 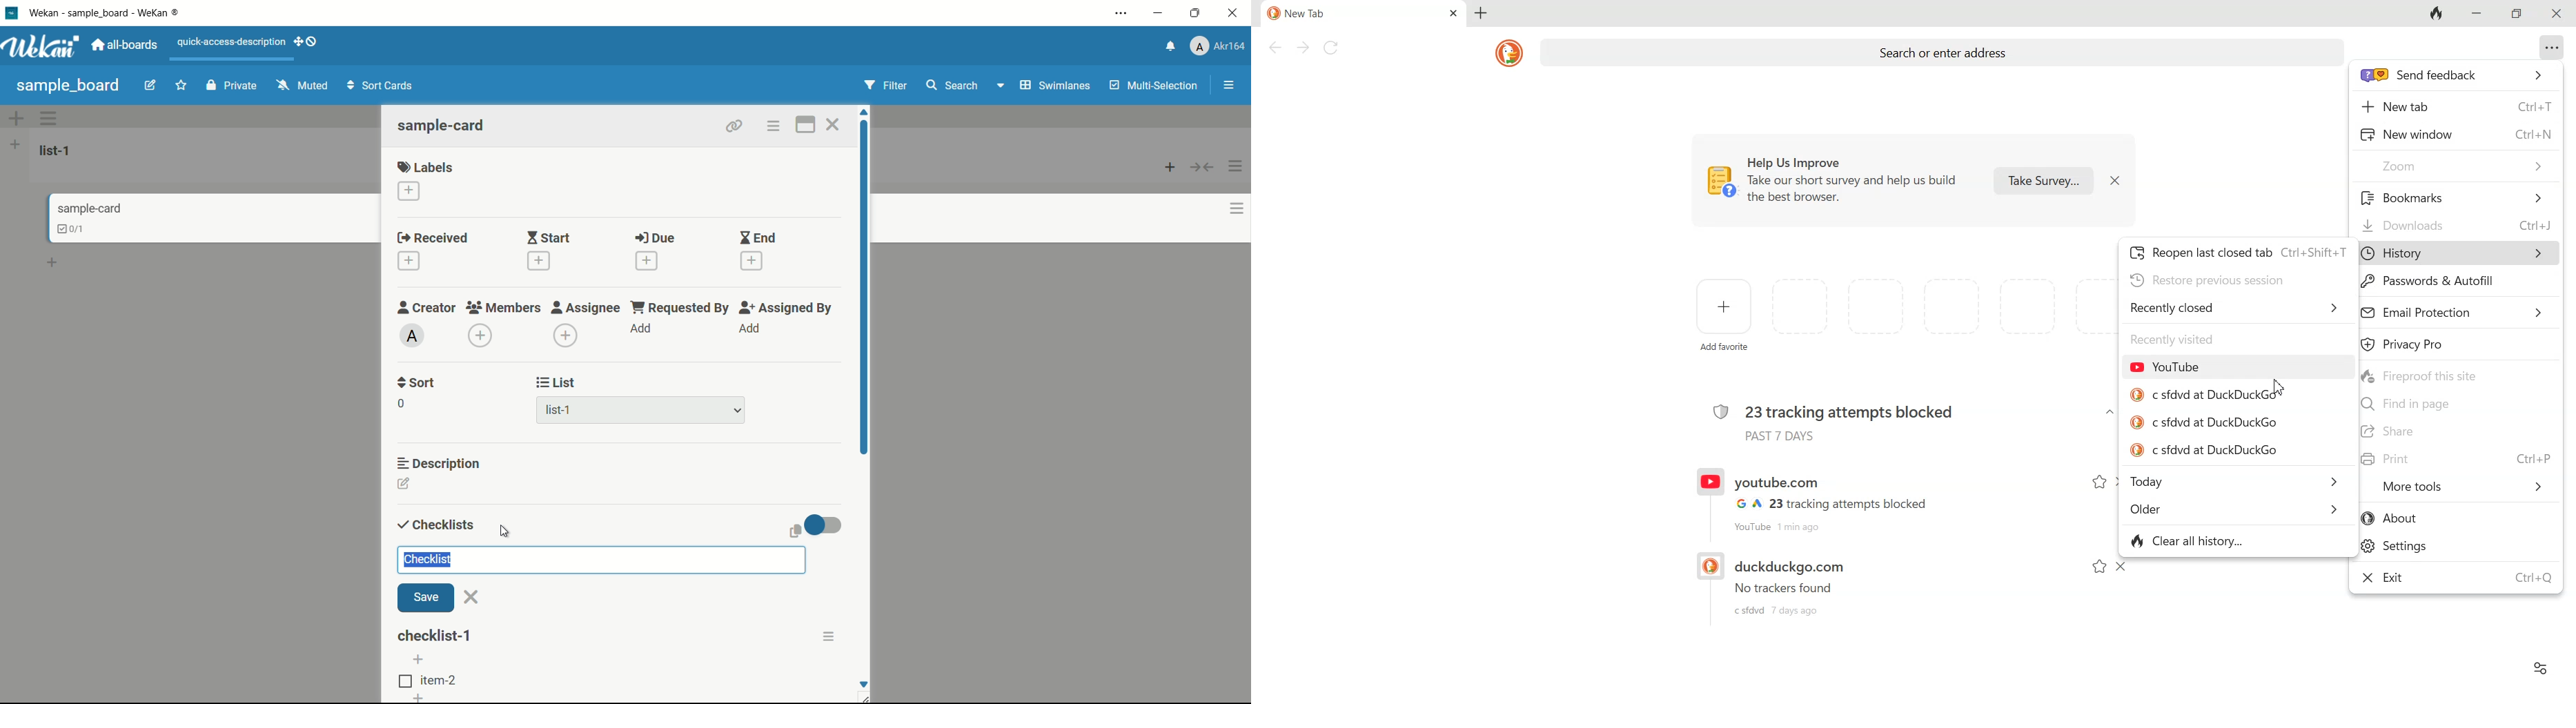 I want to click on close app, so click(x=1236, y=13).